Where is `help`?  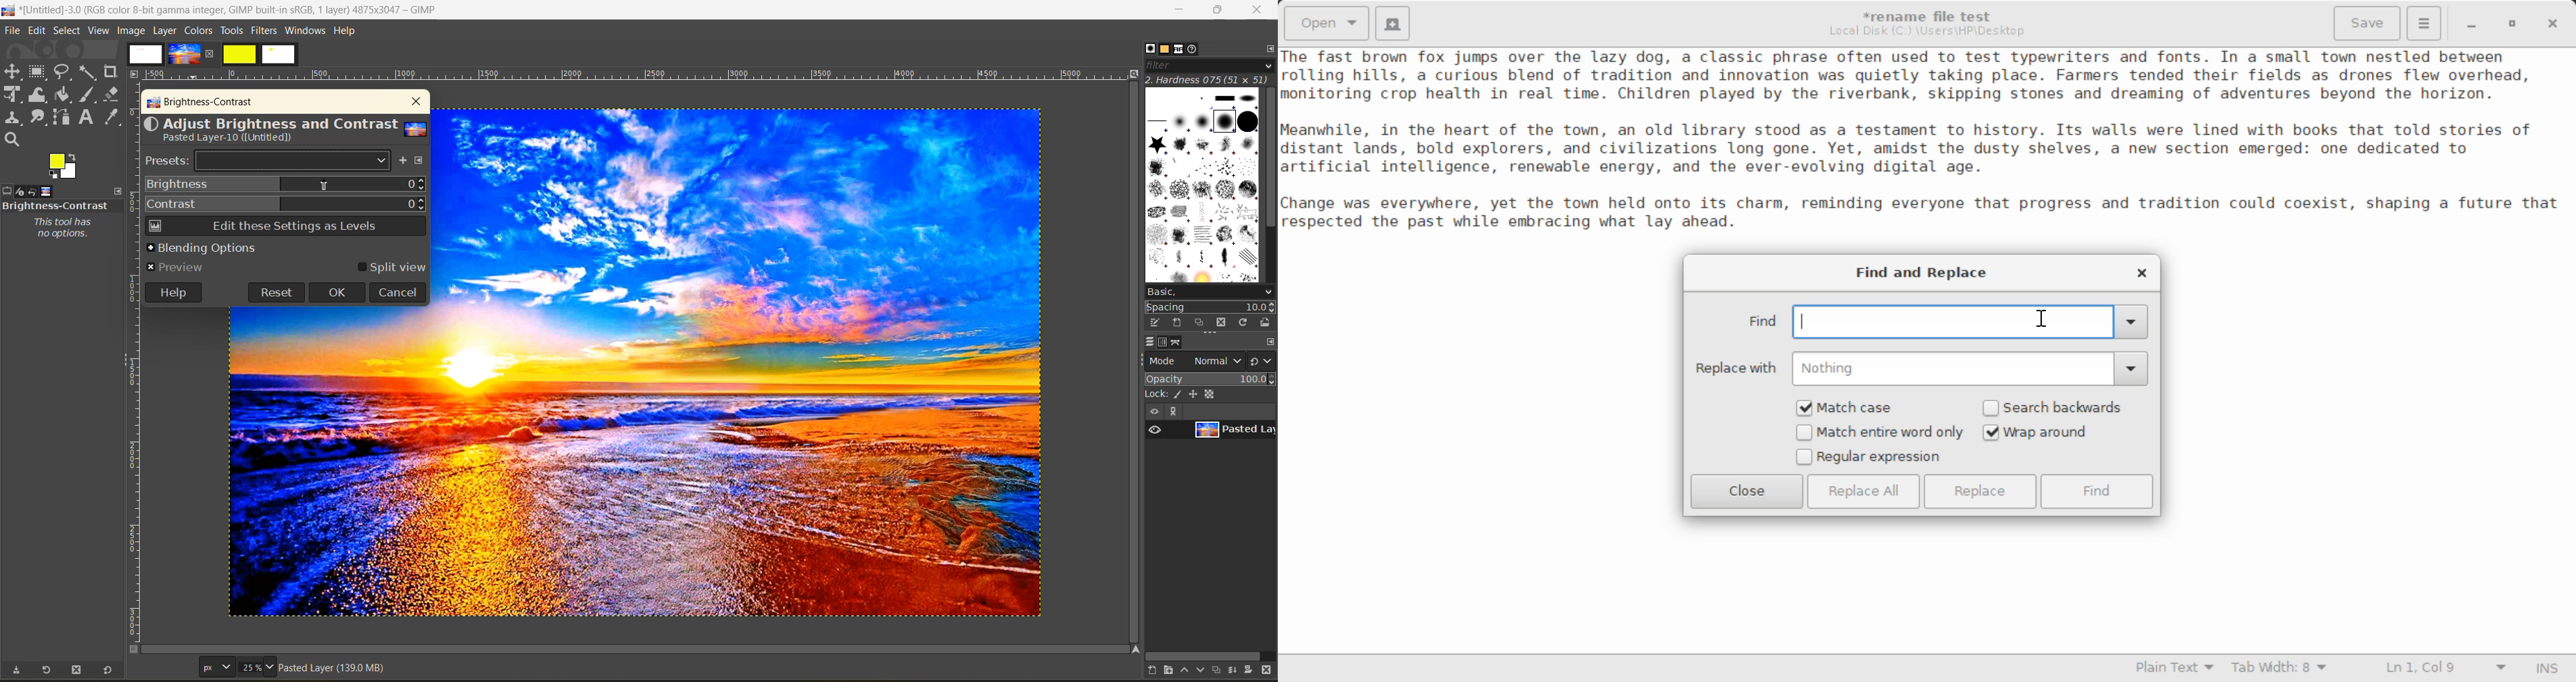 help is located at coordinates (172, 291).